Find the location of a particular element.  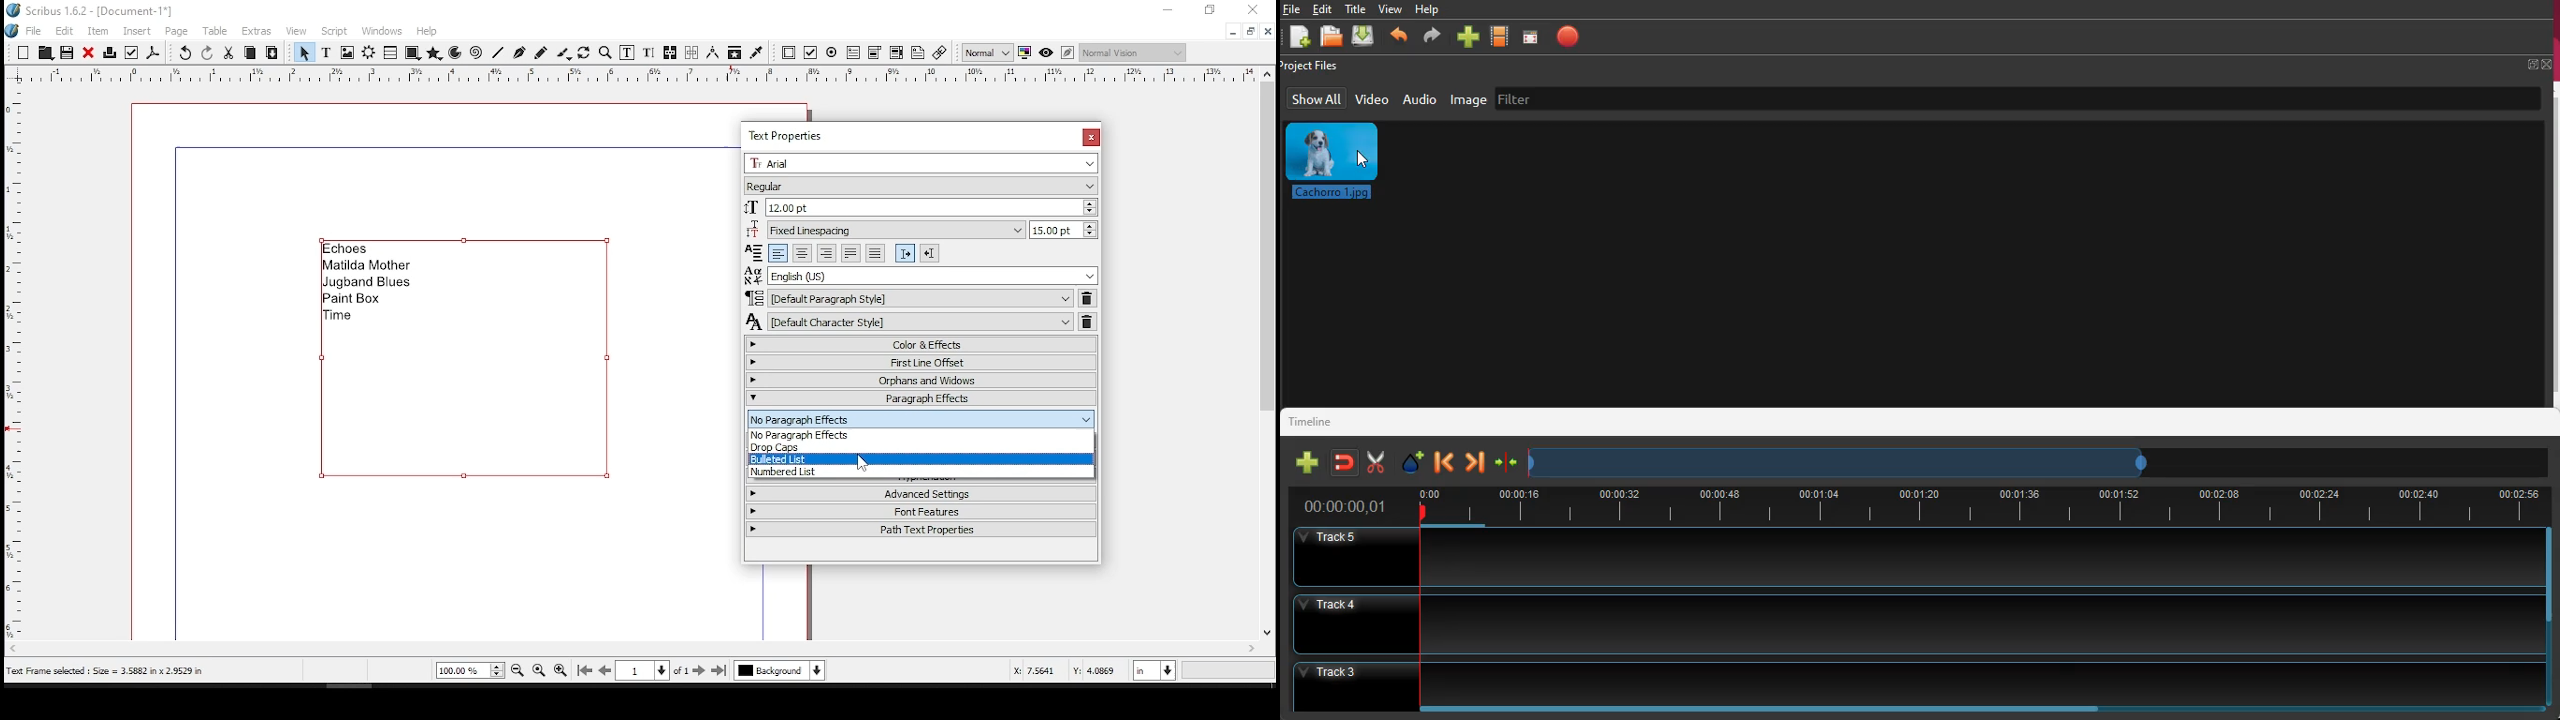

paste is located at coordinates (273, 53).